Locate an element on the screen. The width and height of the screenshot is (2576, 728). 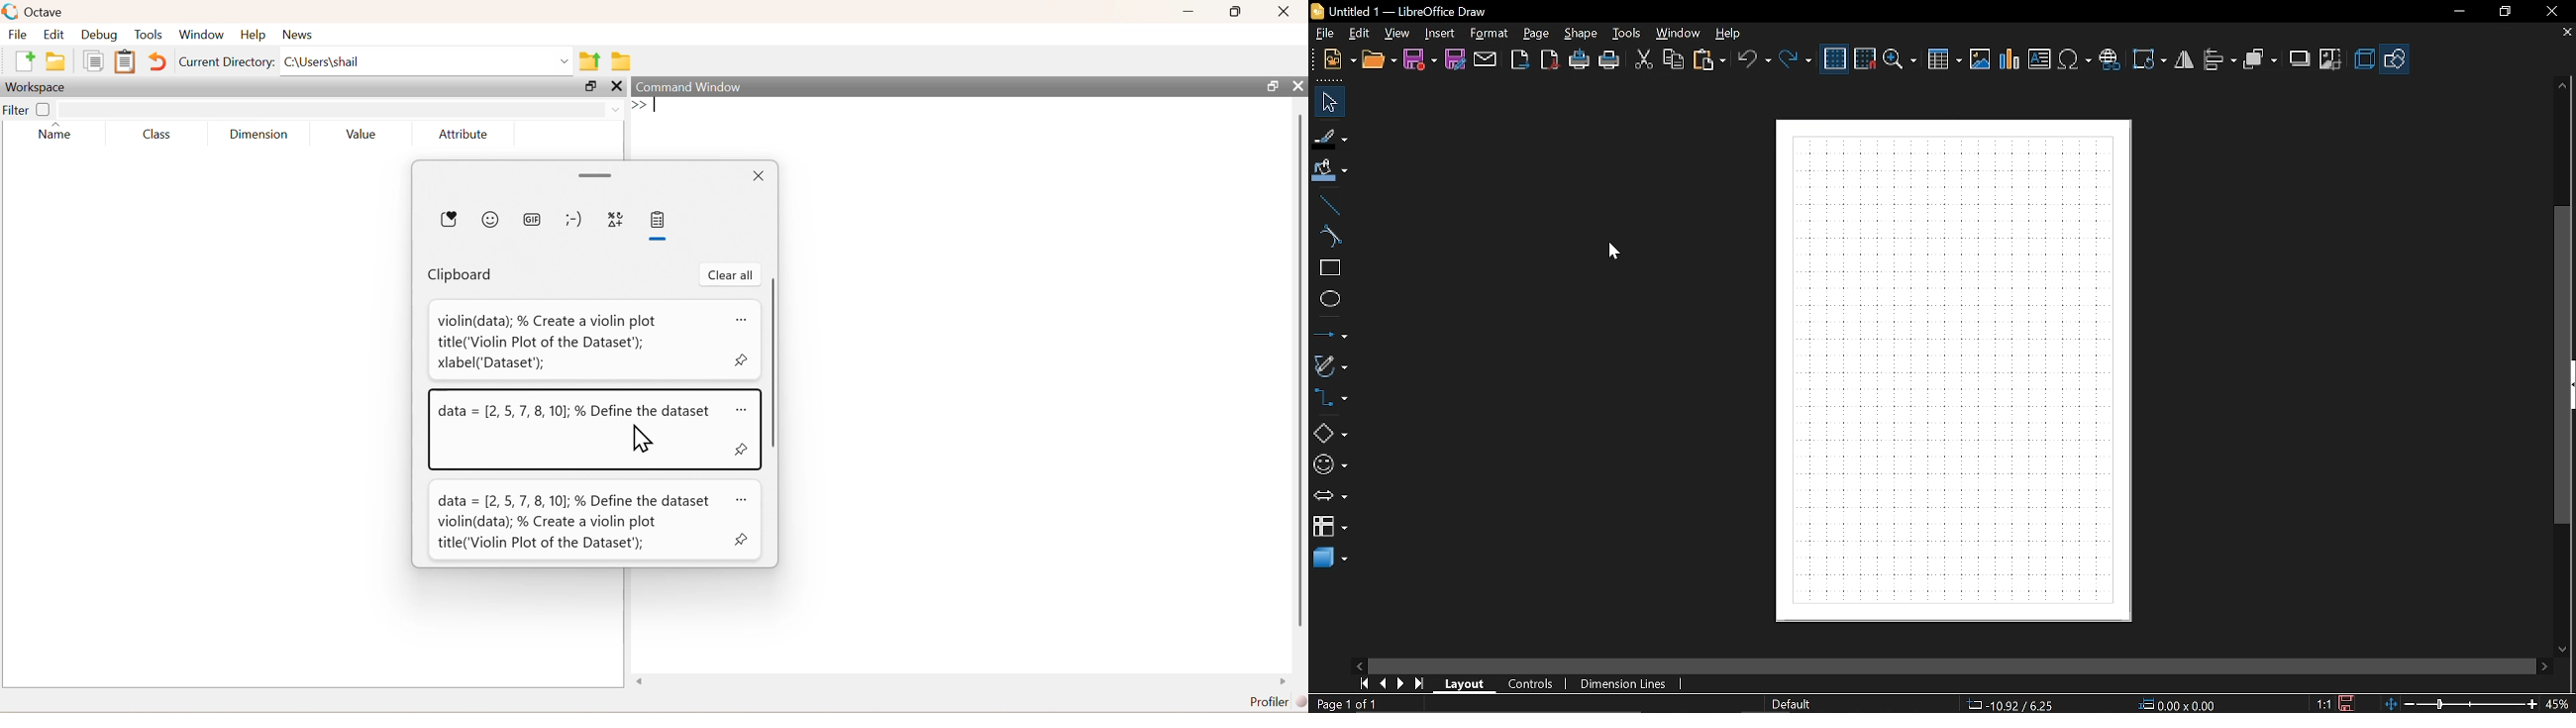
controls is located at coordinates (1532, 684).